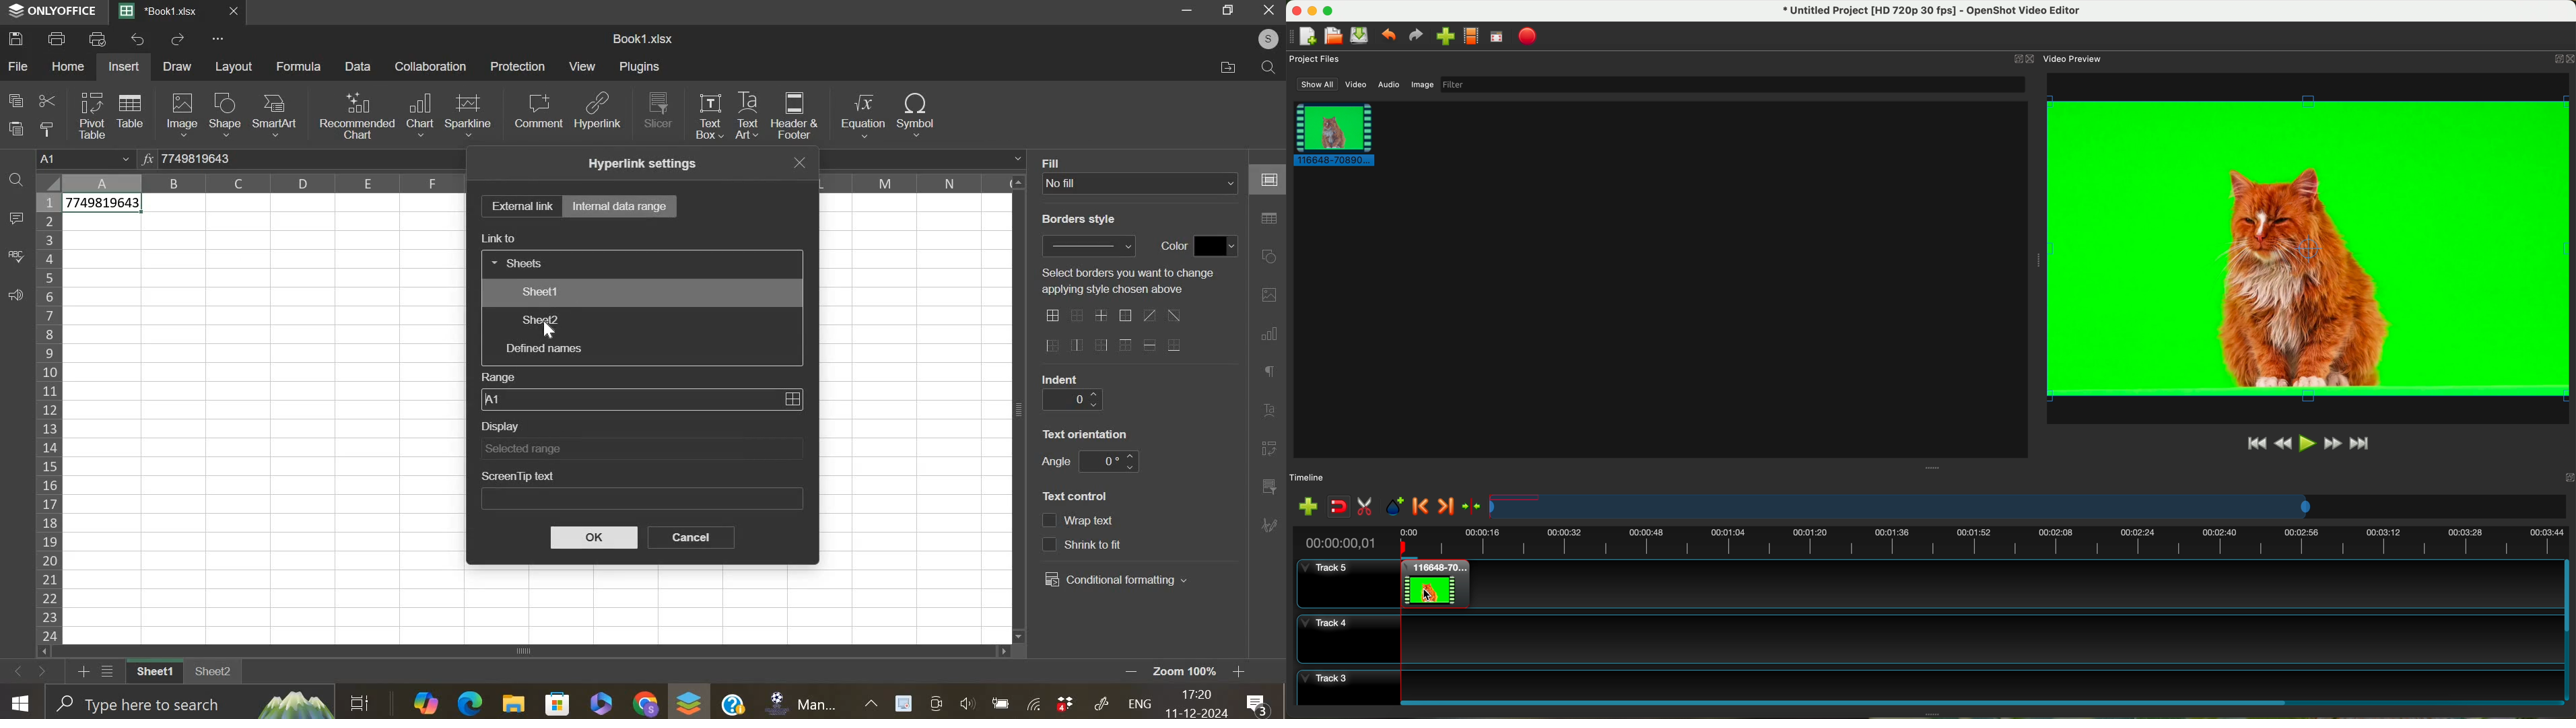 The image size is (2576, 728). What do you see at coordinates (1732, 84) in the screenshot?
I see `filter` at bounding box center [1732, 84].